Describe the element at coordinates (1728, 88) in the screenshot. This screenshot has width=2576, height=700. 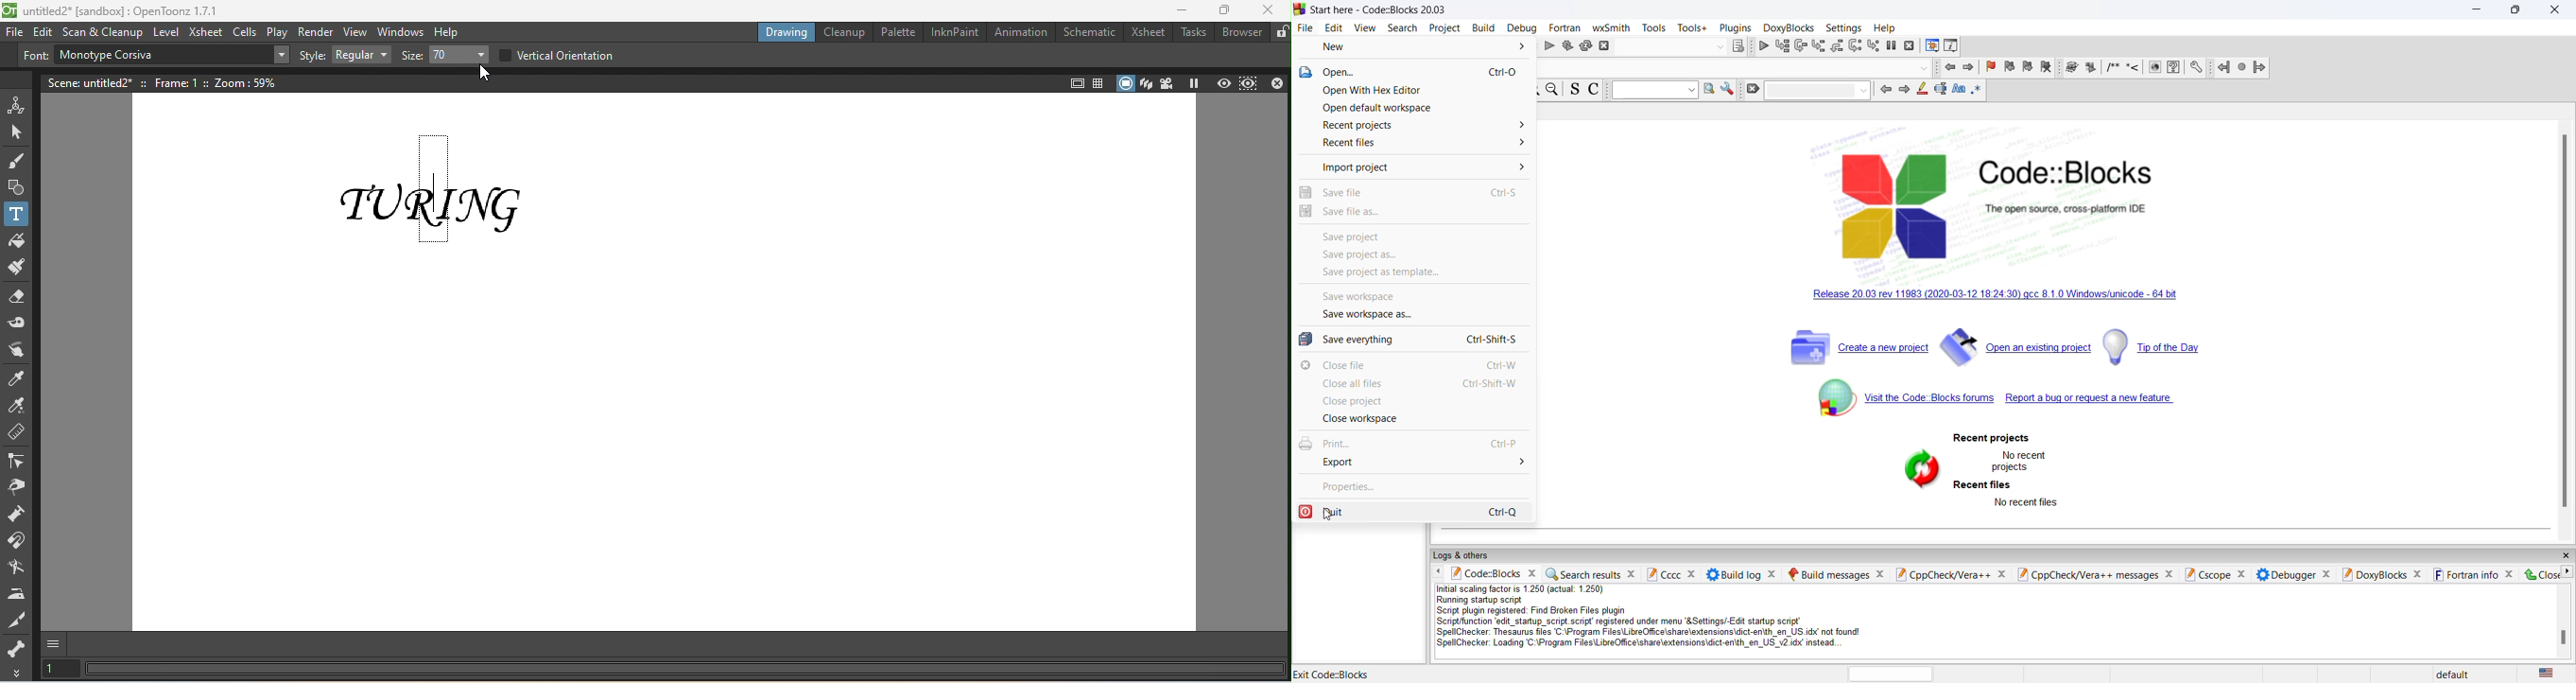
I see `settings` at that location.